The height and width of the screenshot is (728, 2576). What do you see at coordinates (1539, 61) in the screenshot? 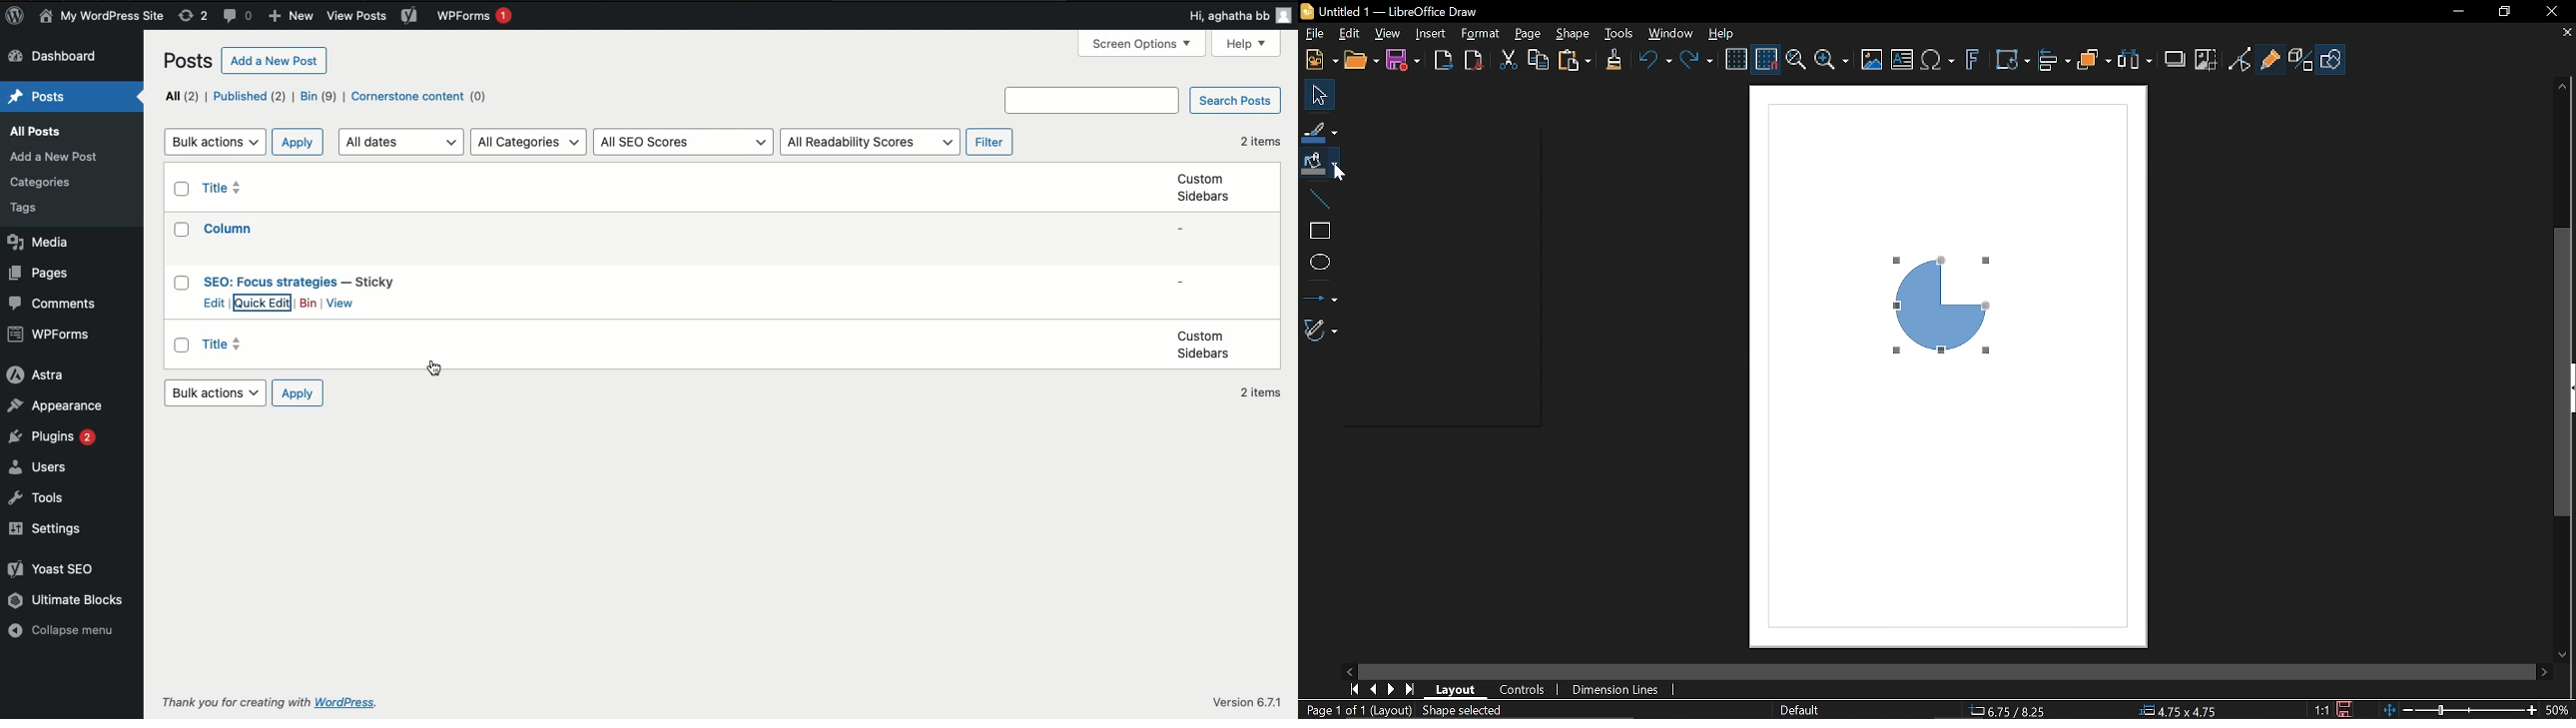
I see `Copy` at bounding box center [1539, 61].